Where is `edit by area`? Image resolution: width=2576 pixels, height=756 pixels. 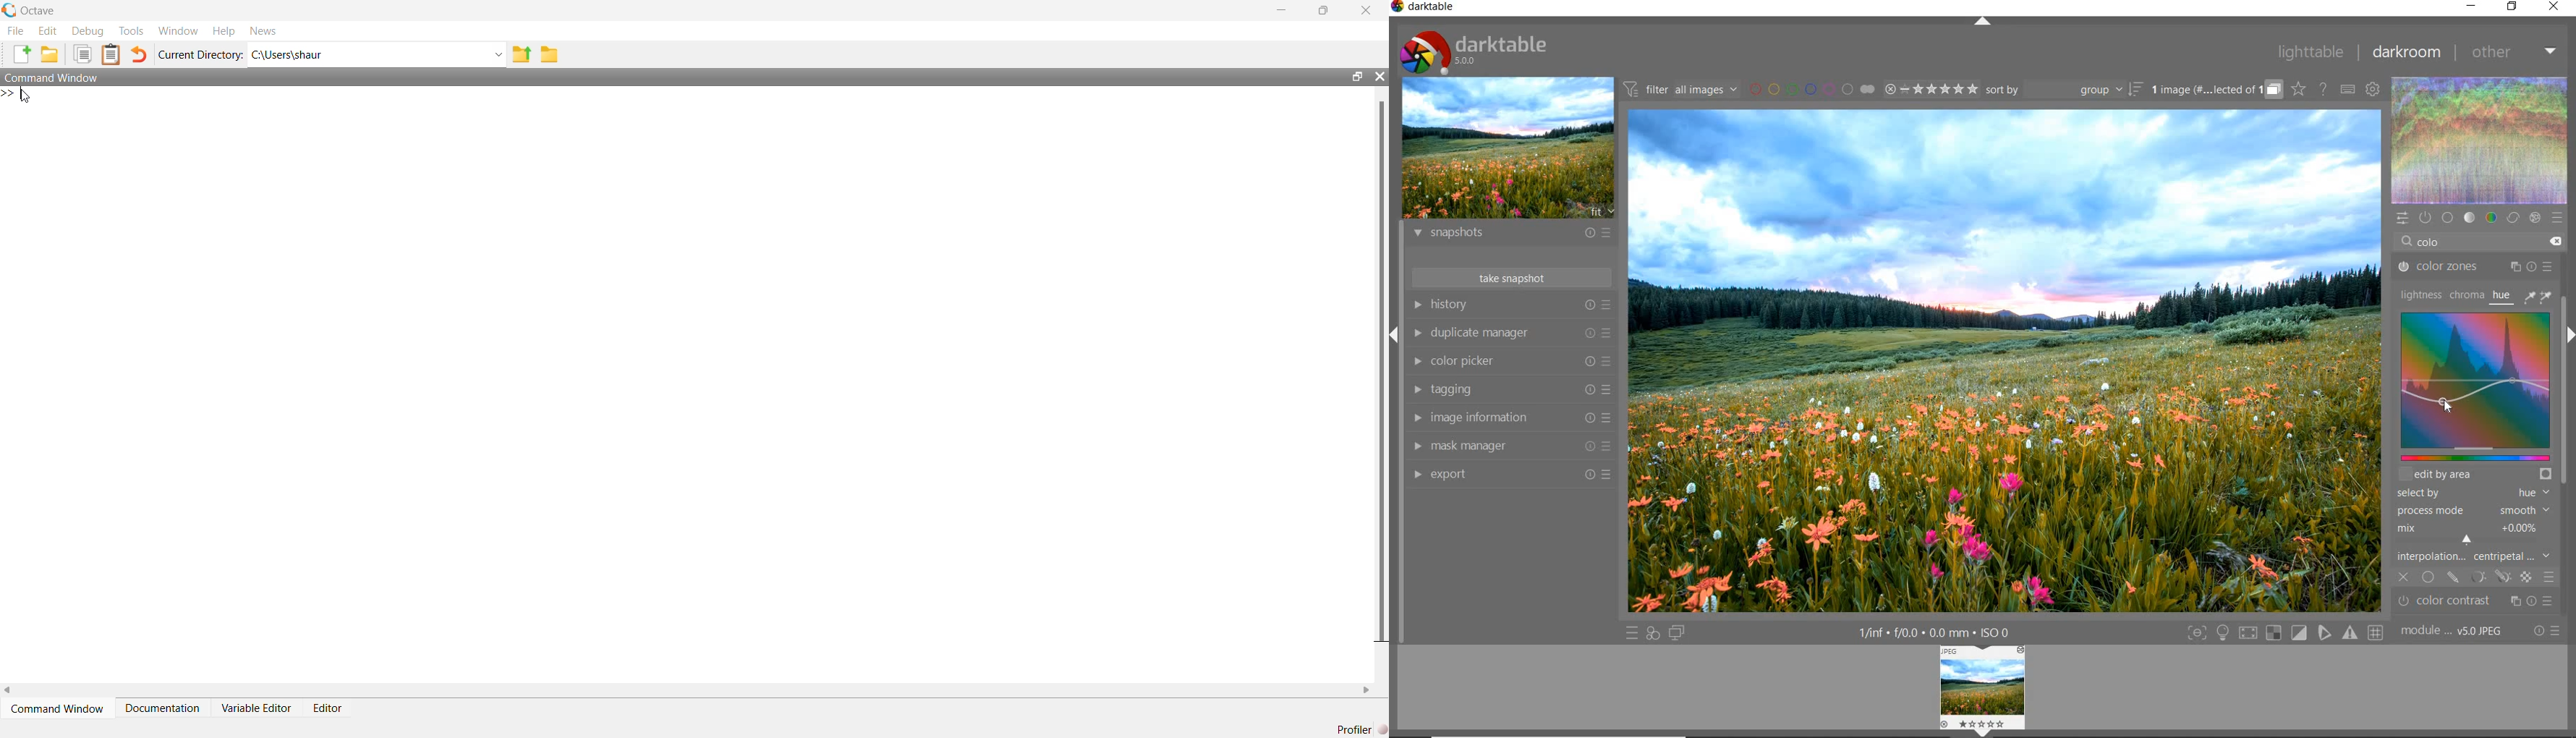
edit by area is located at coordinates (2475, 474).